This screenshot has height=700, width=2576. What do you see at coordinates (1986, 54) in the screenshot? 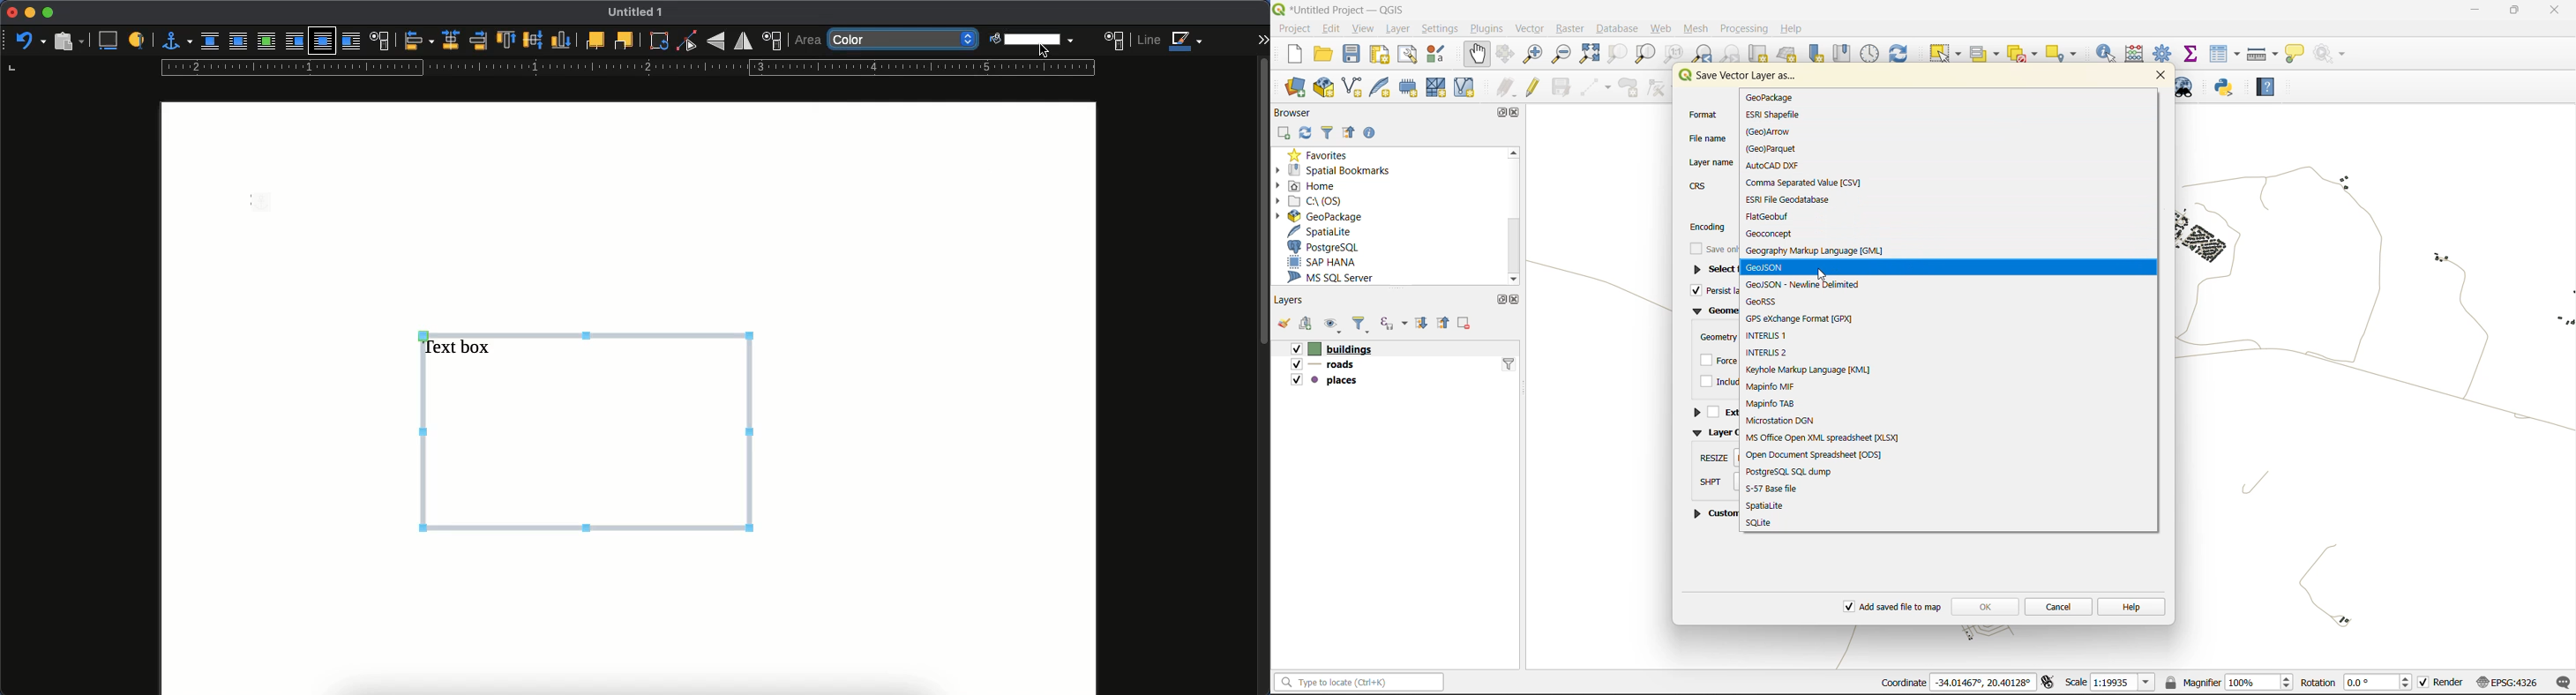
I see `select value` at bounding box center [1986, 54].